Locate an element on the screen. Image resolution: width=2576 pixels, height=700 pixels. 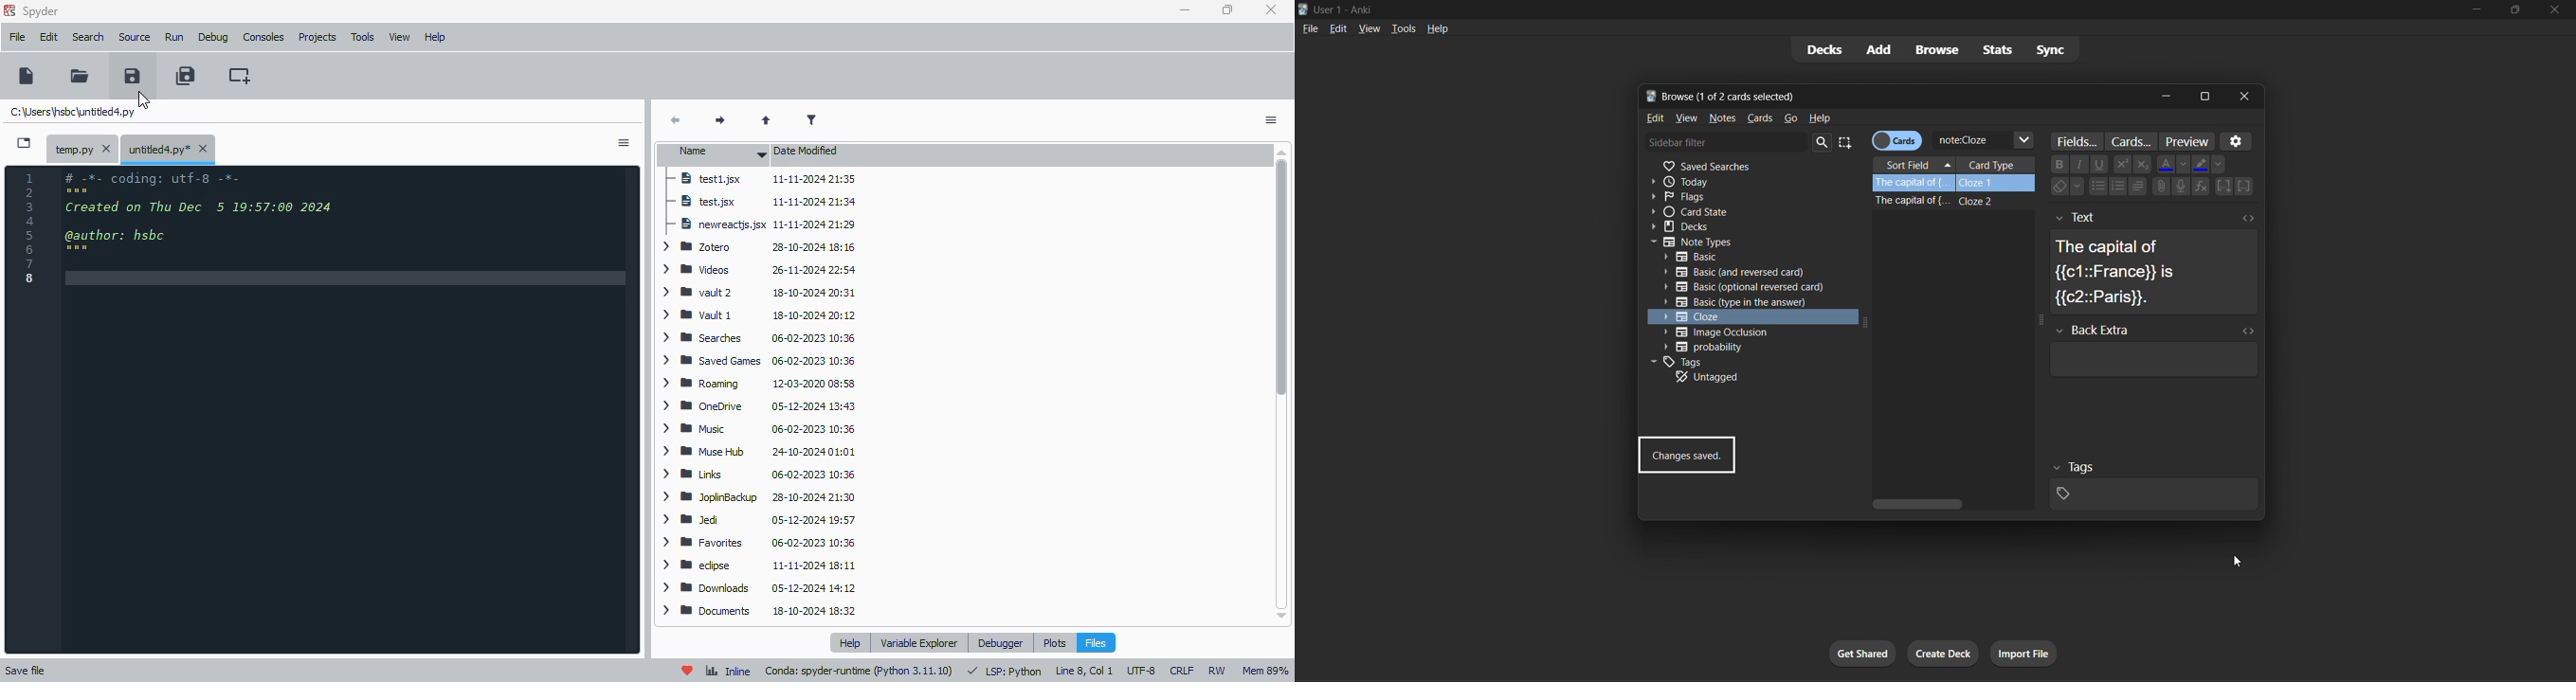
conda: spyder-runtime (python 3. 11. 10) is located at coordinates (860, 672).